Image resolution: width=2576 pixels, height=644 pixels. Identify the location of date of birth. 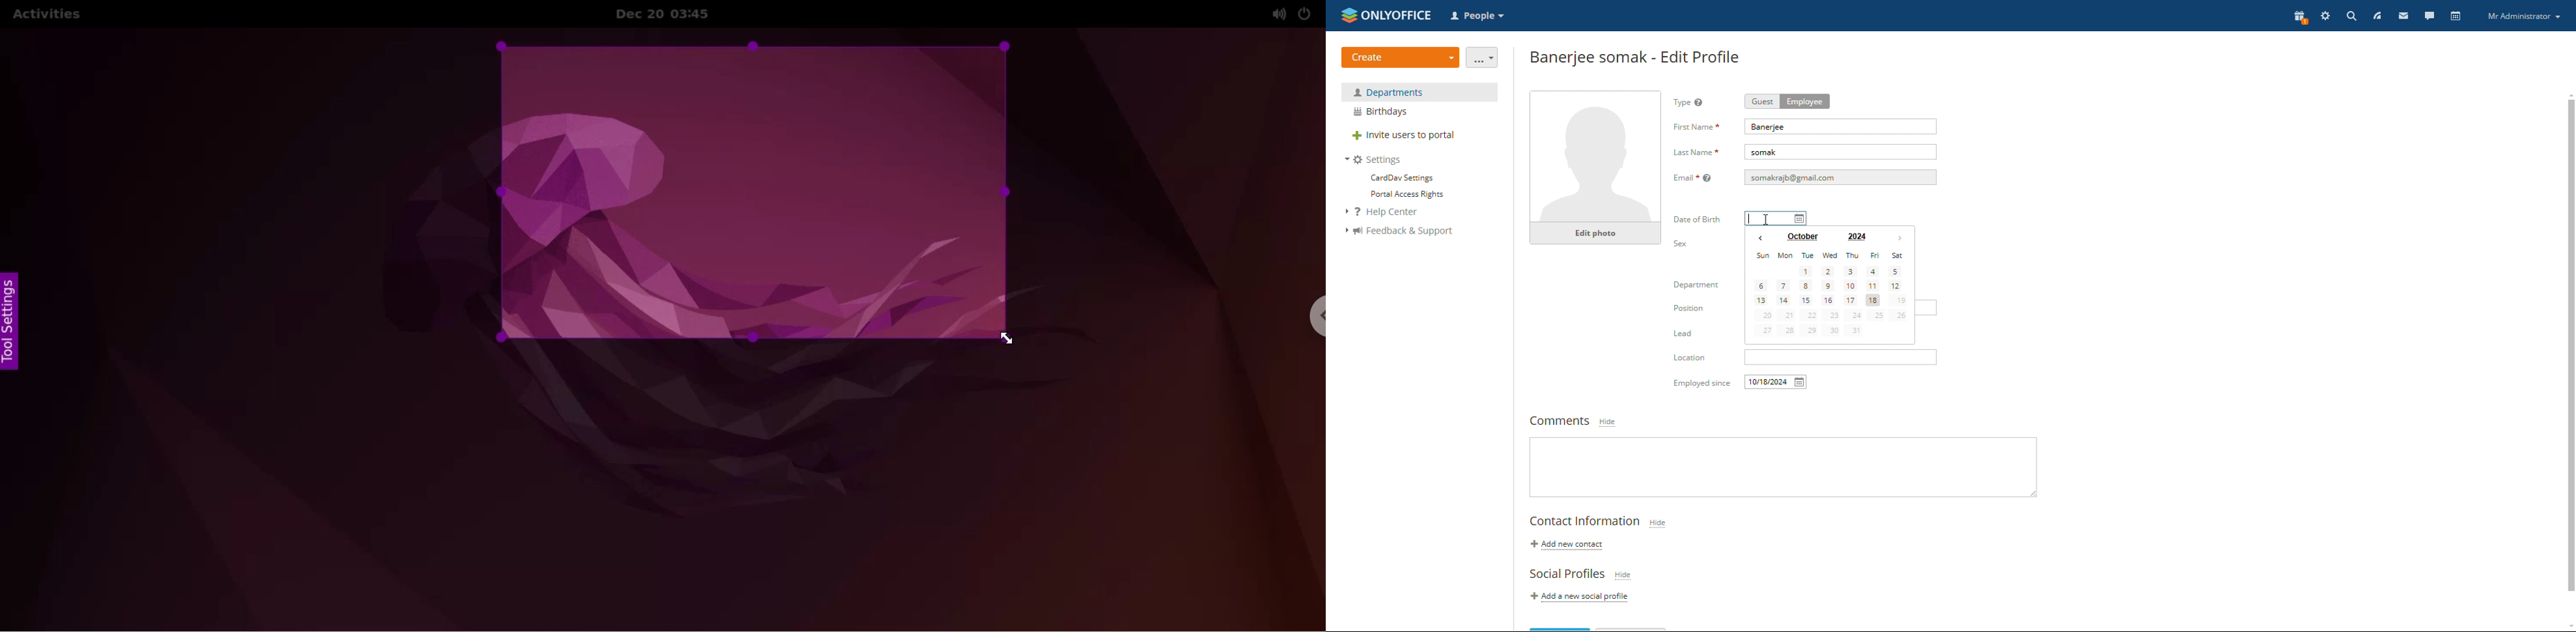
(1699, 219).